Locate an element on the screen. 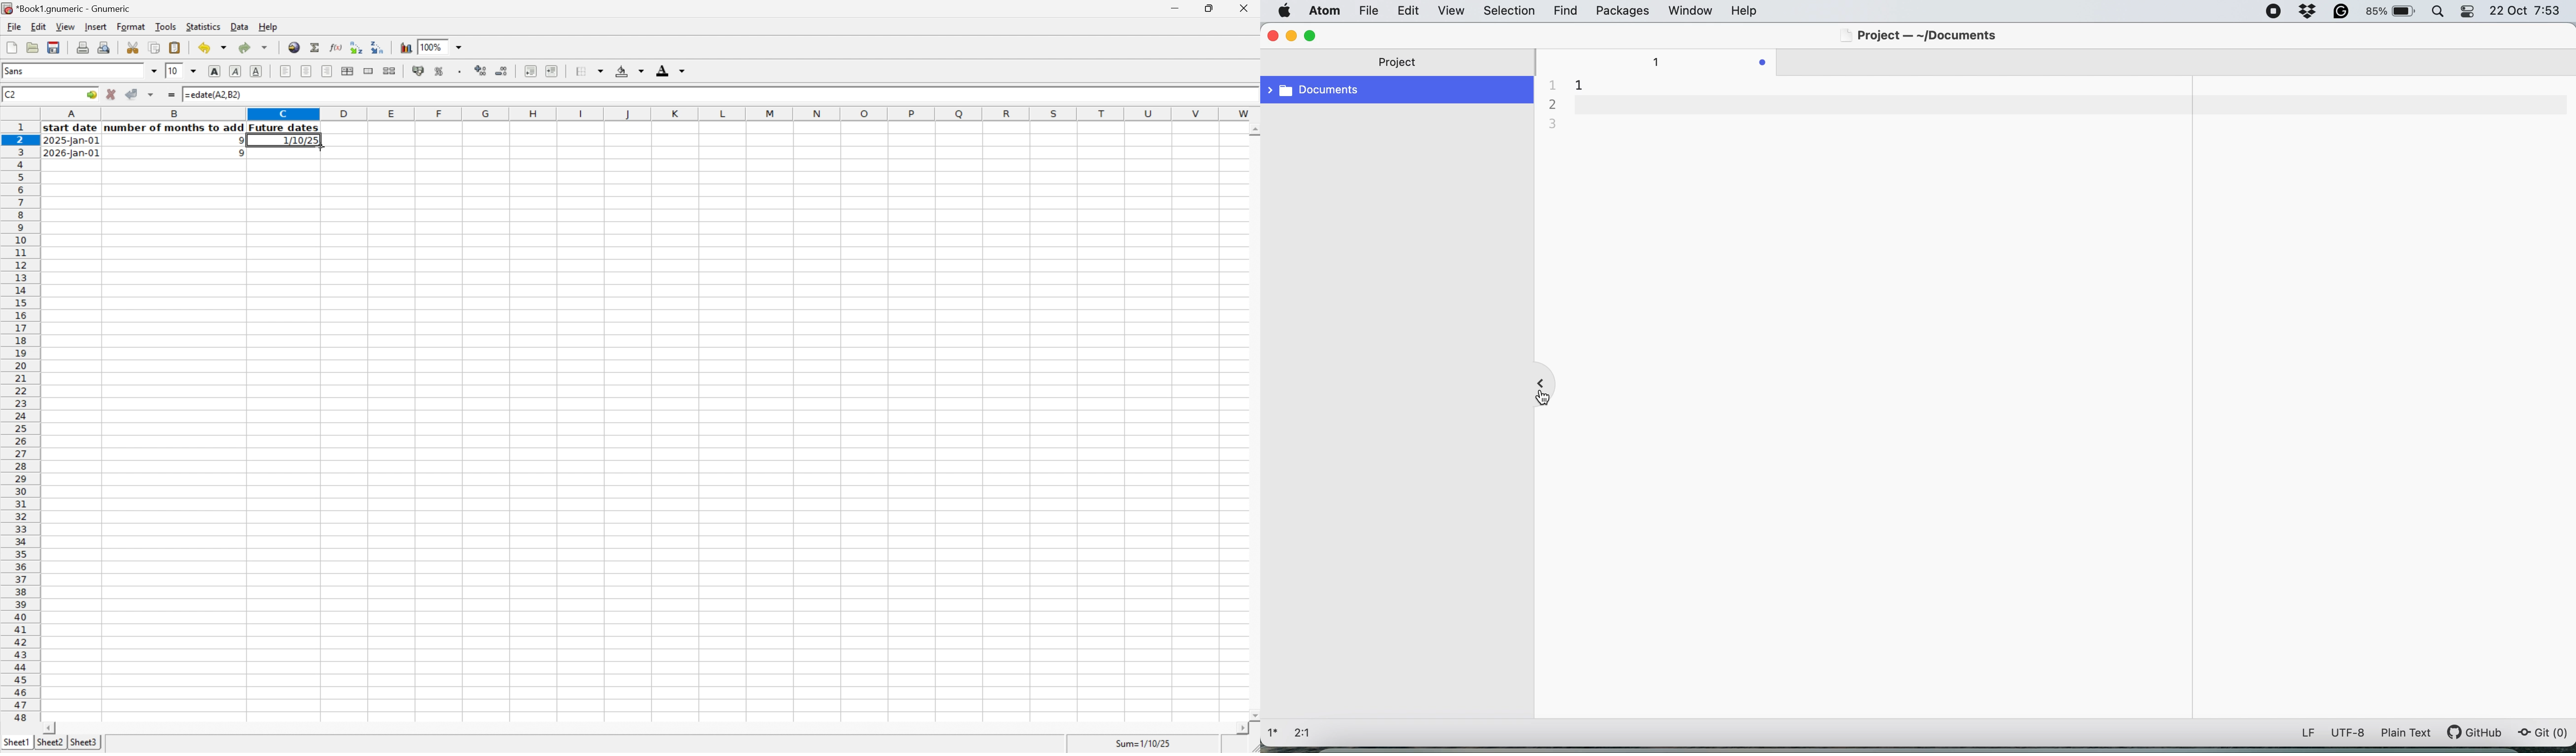  system logo is located at coordinates (1286, 11).